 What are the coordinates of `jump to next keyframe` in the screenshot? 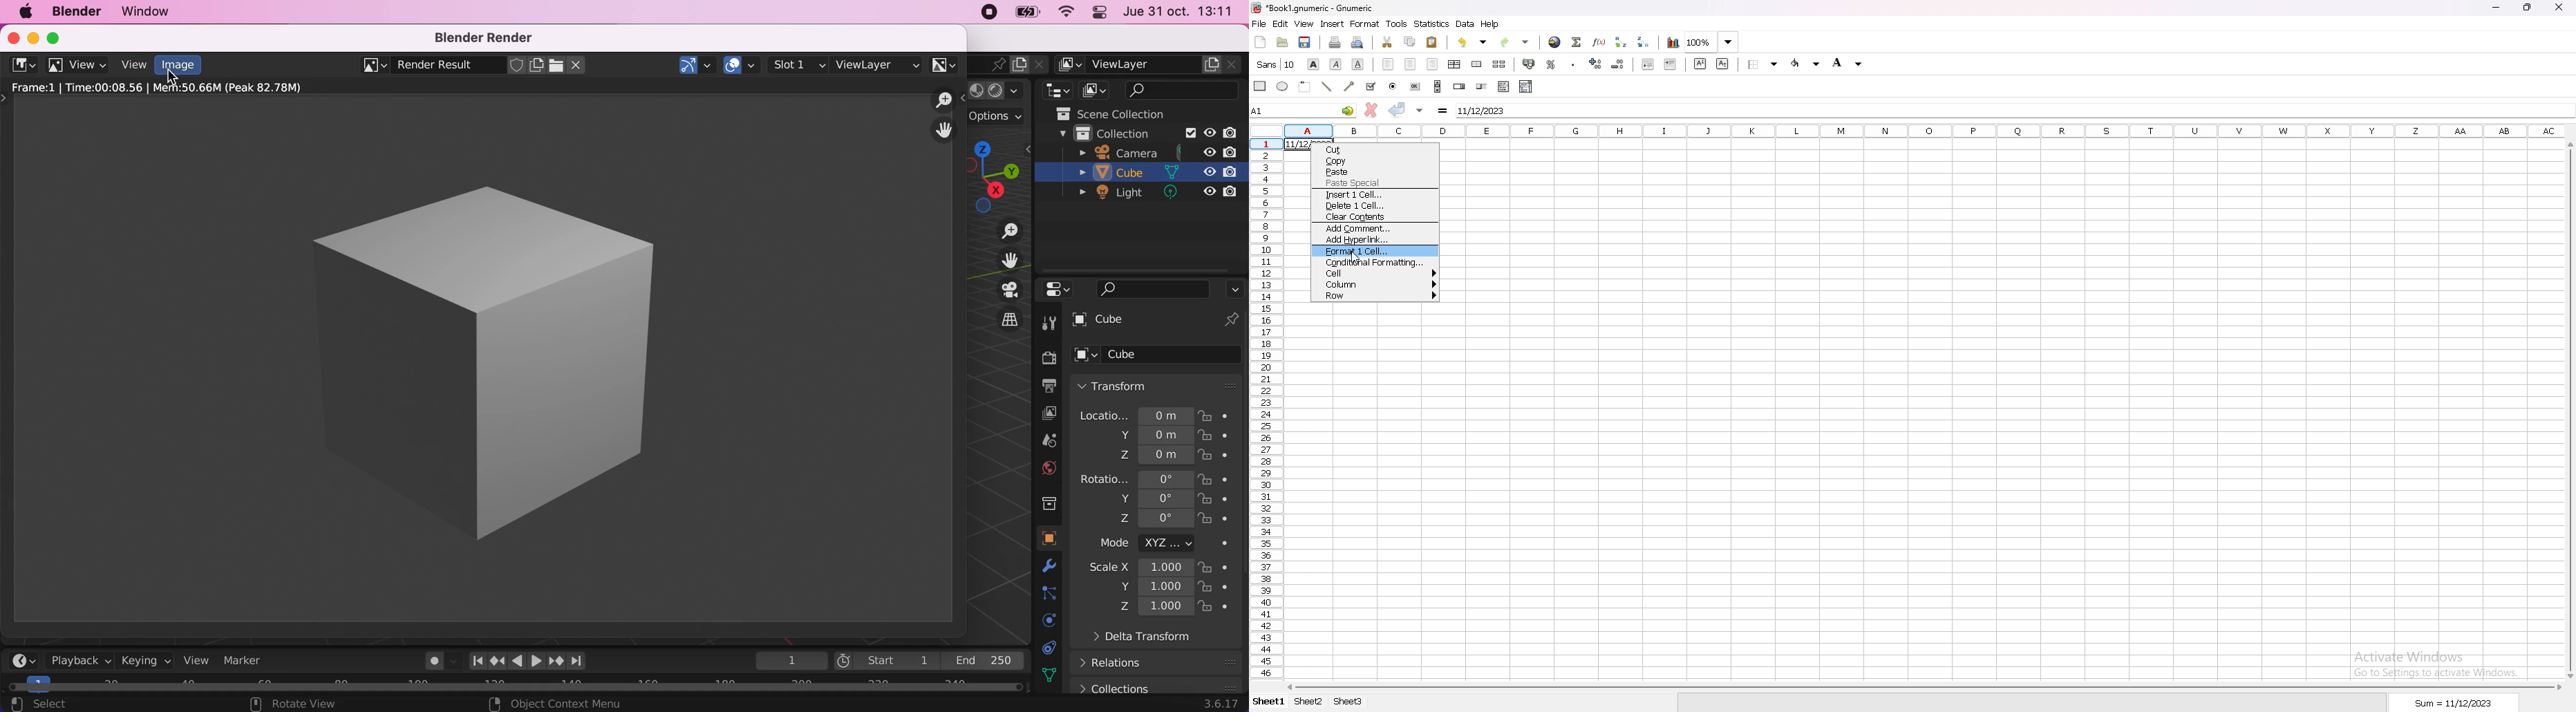 It's located at (555, 660).